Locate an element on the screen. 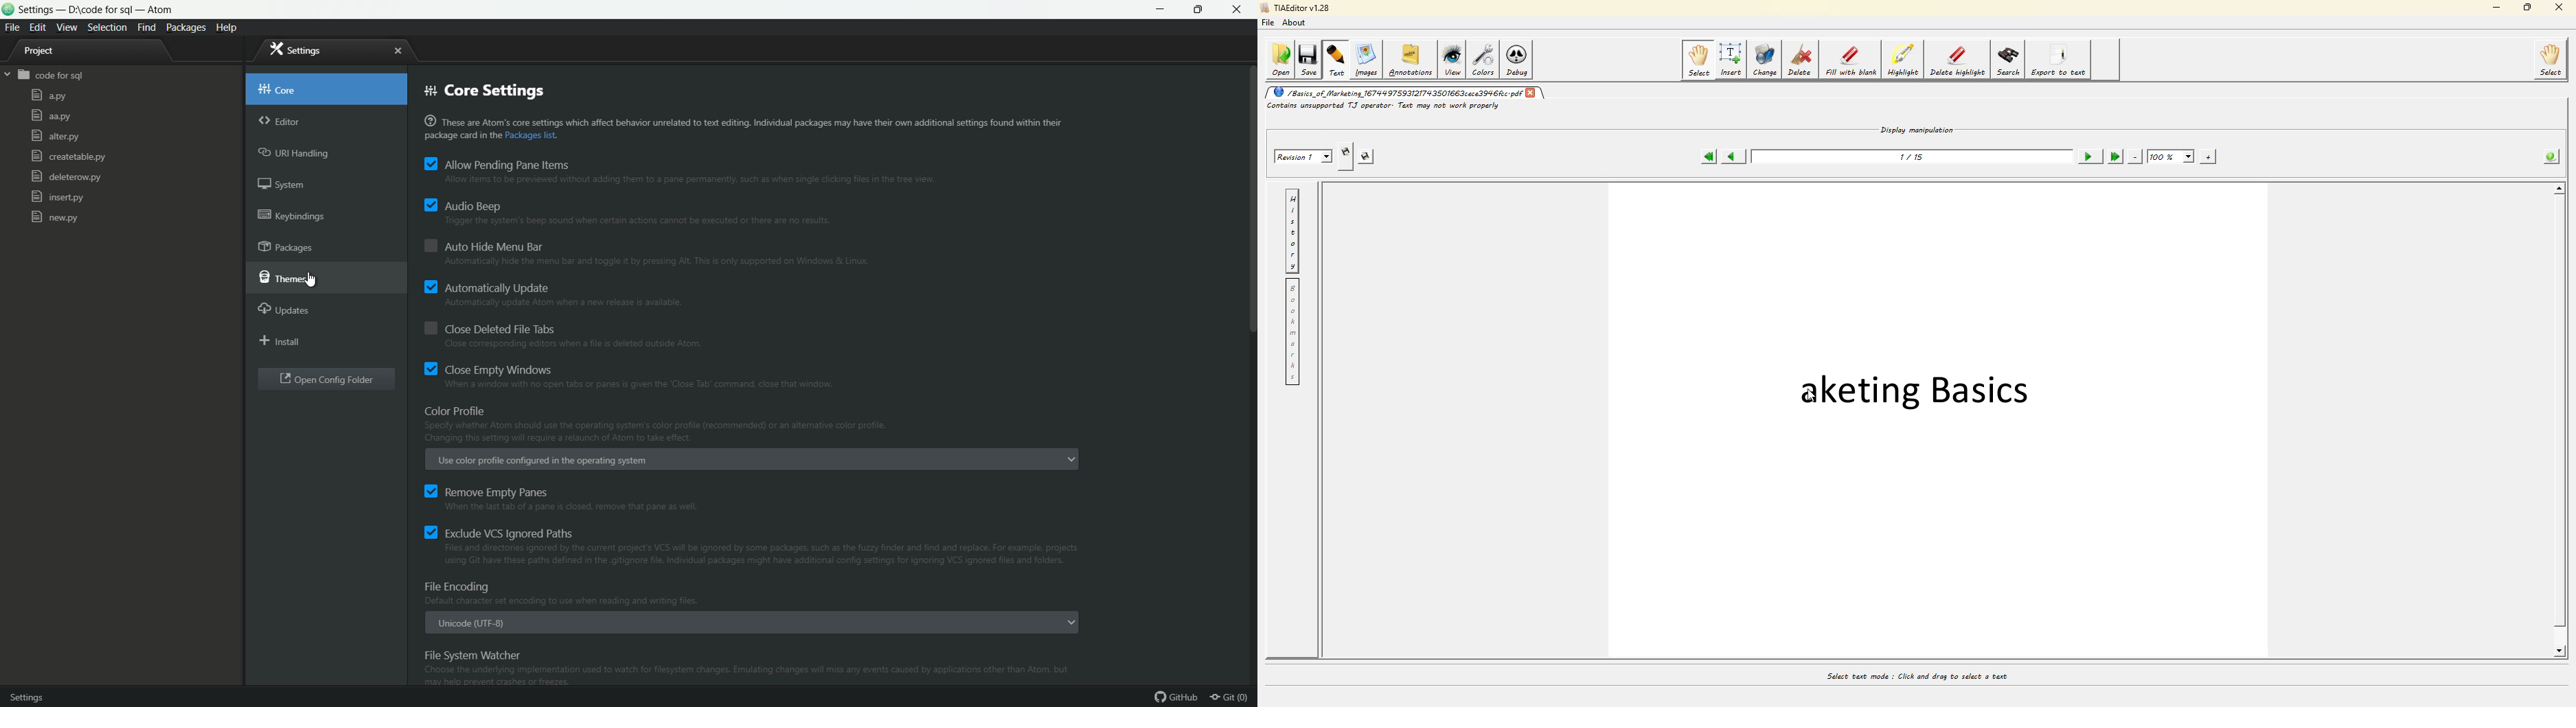 The width and height of the screenshot is (2576, 728). logo is located at coordinates (8, 11).